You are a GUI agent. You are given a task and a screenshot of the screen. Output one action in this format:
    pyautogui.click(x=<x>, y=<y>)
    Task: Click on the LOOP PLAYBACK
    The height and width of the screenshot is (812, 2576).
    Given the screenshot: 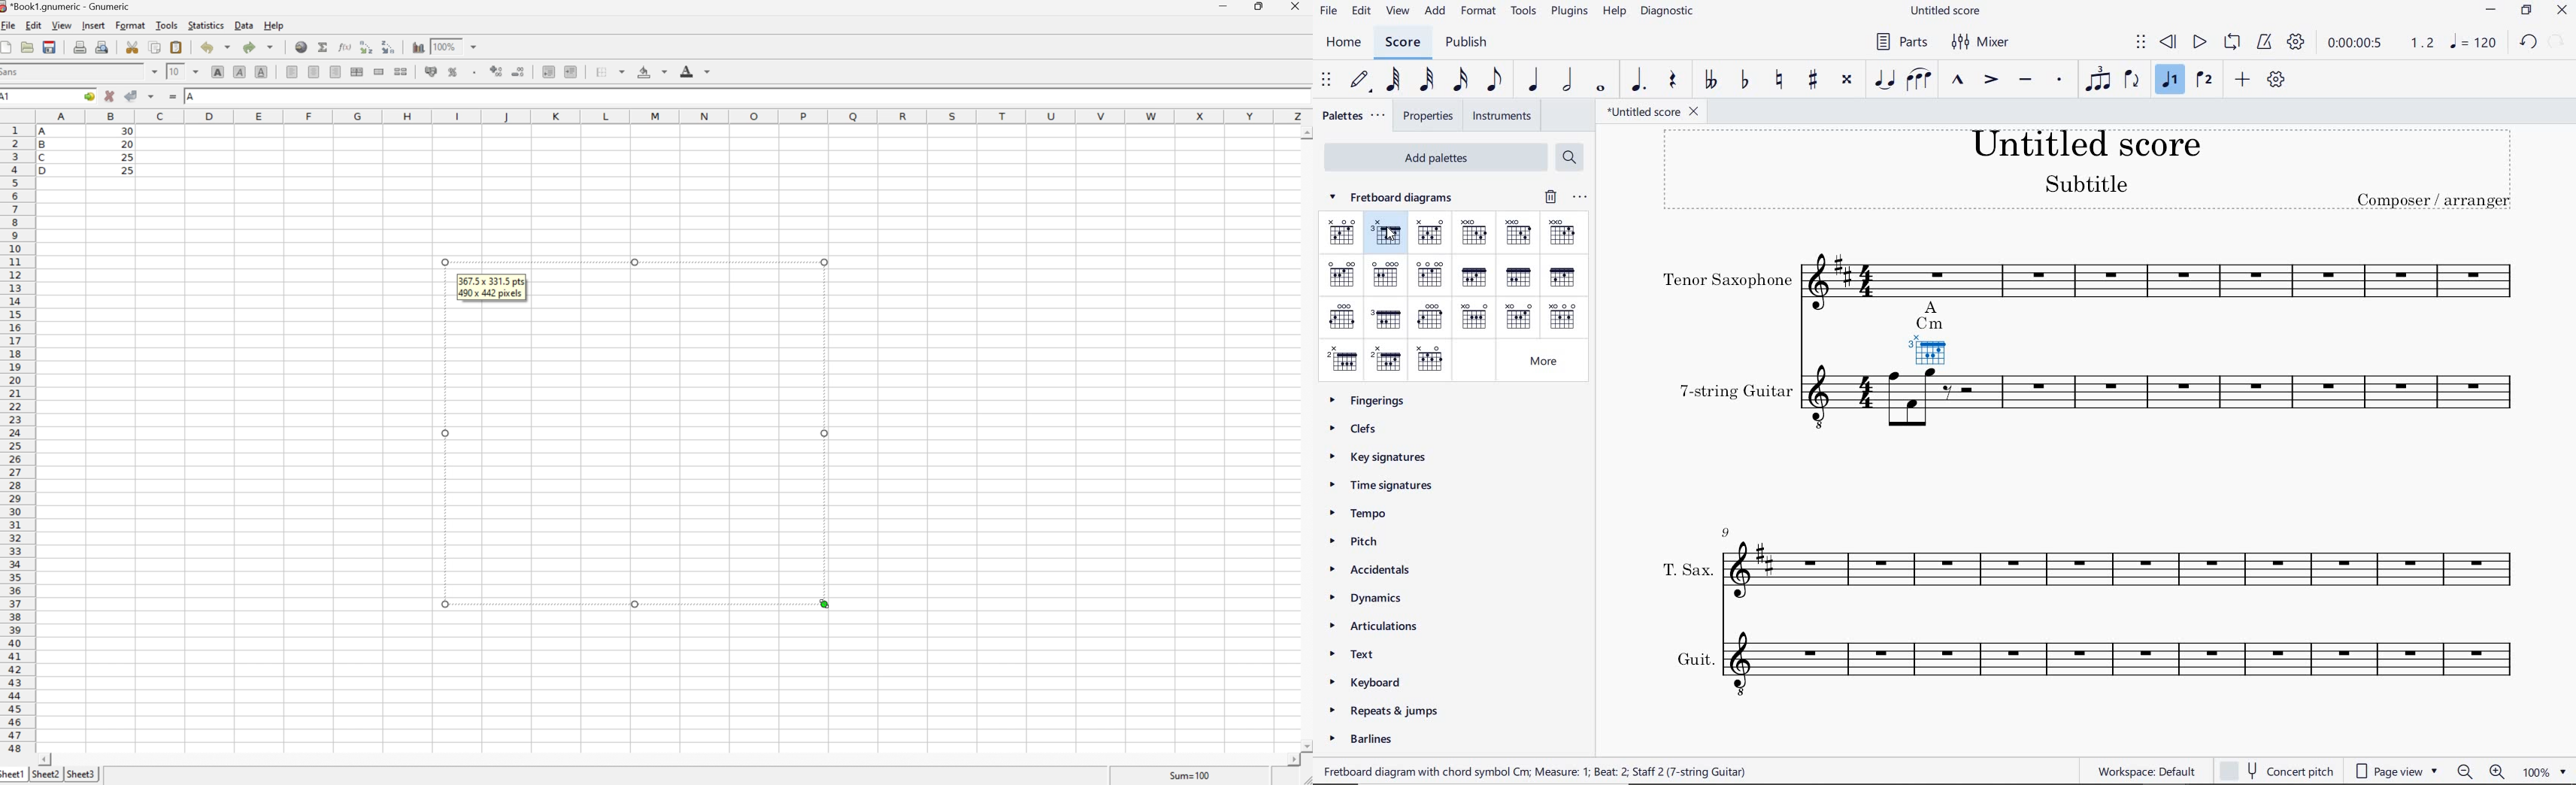 What is the action you would take?
    pyautogui.click(x=2231, y=41)
    